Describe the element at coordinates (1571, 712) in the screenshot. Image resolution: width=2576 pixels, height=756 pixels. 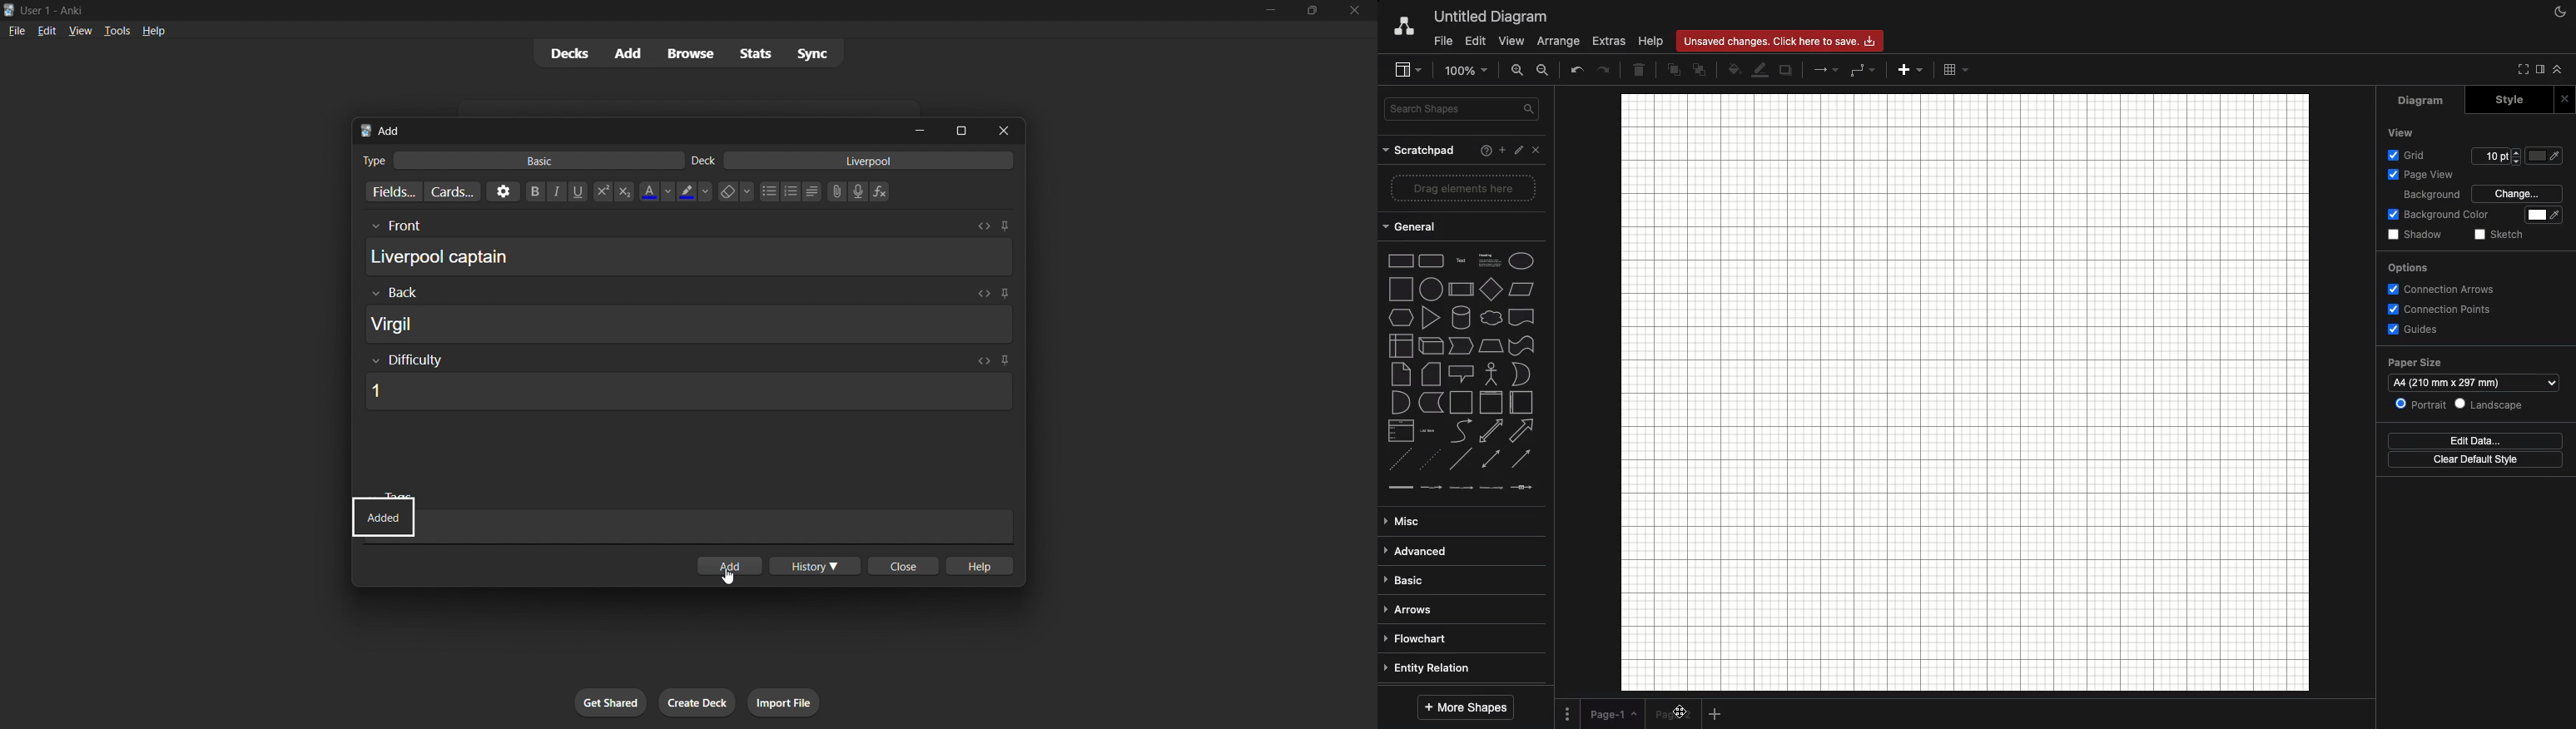
I see `Options` at that location.